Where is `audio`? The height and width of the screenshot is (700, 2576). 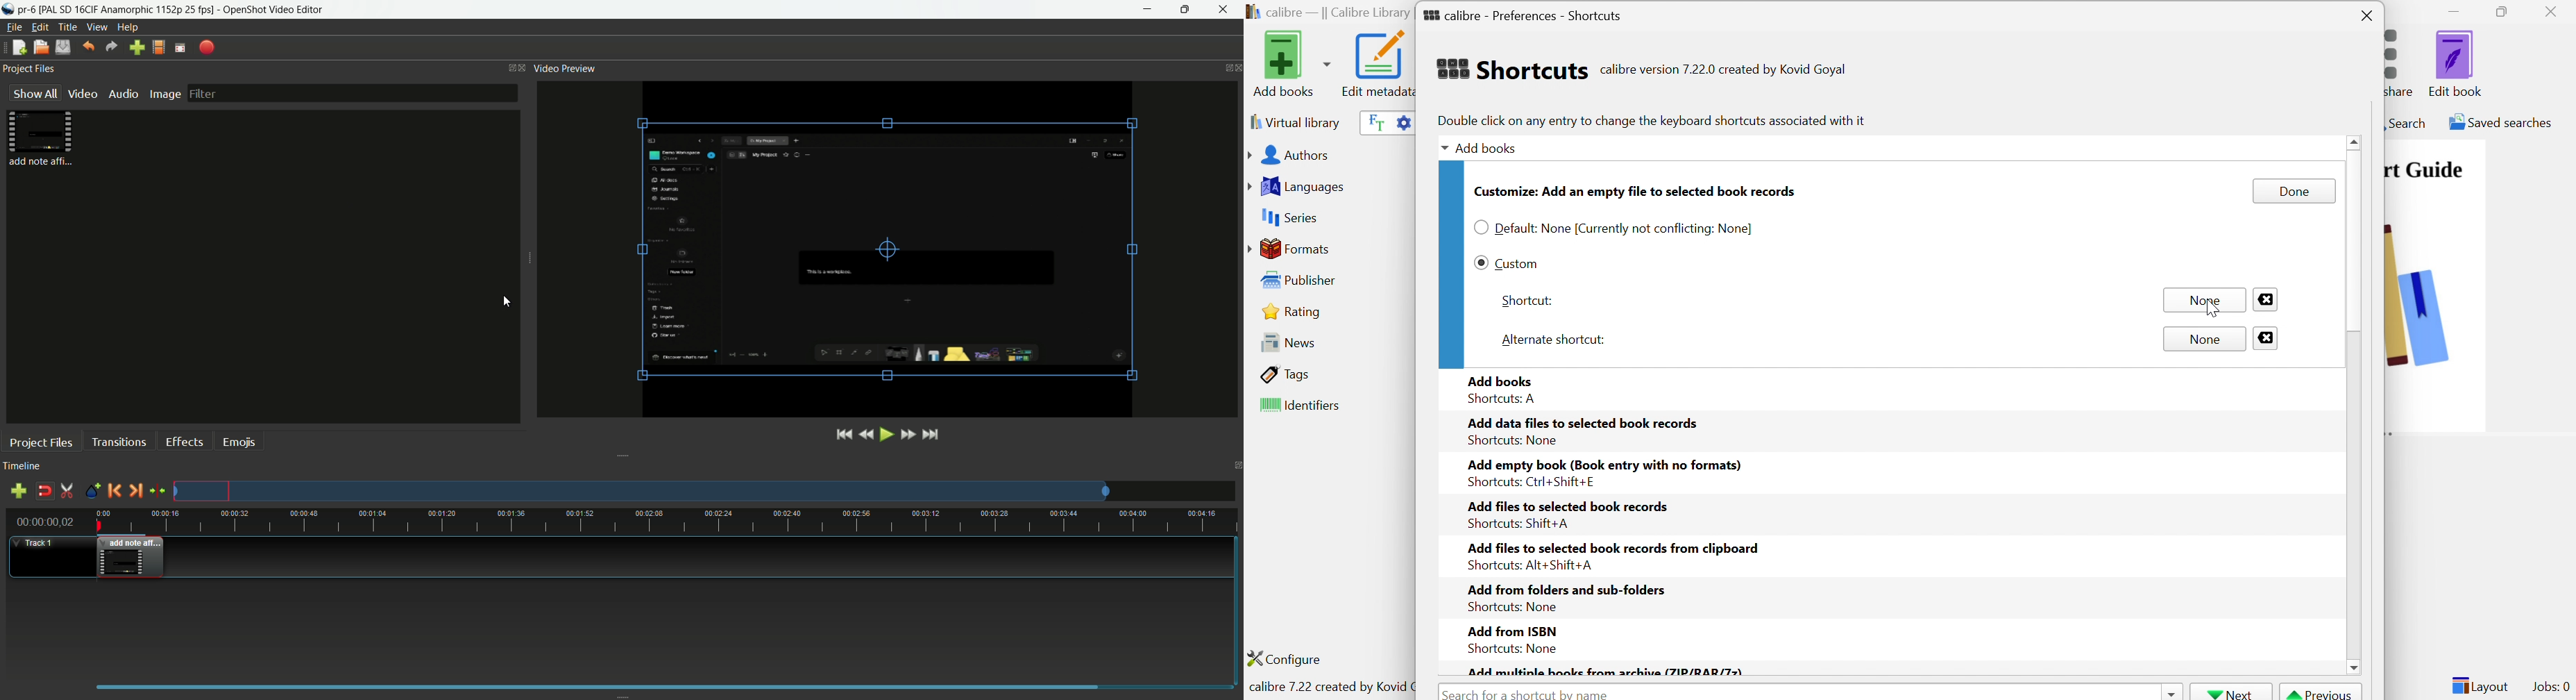 audio is located at coordinates (124, 93).